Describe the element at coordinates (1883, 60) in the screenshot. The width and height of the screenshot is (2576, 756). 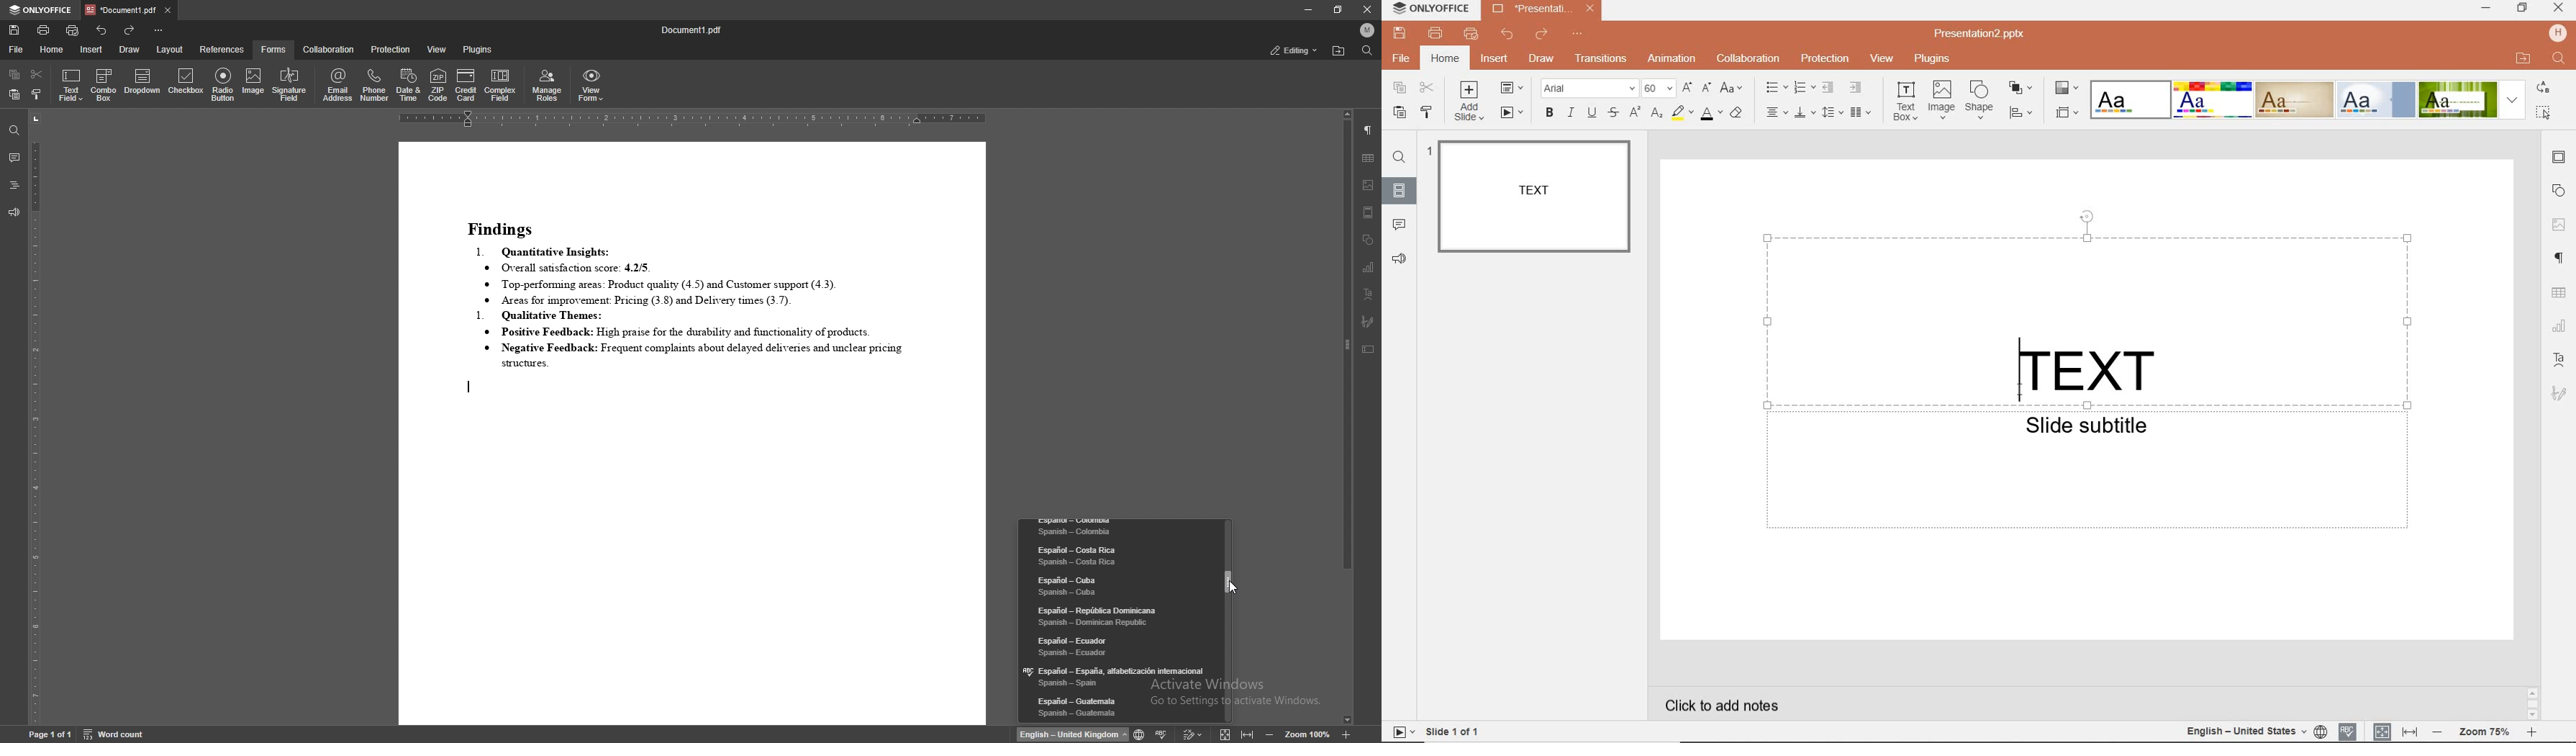
I see `VIEW` at that location.